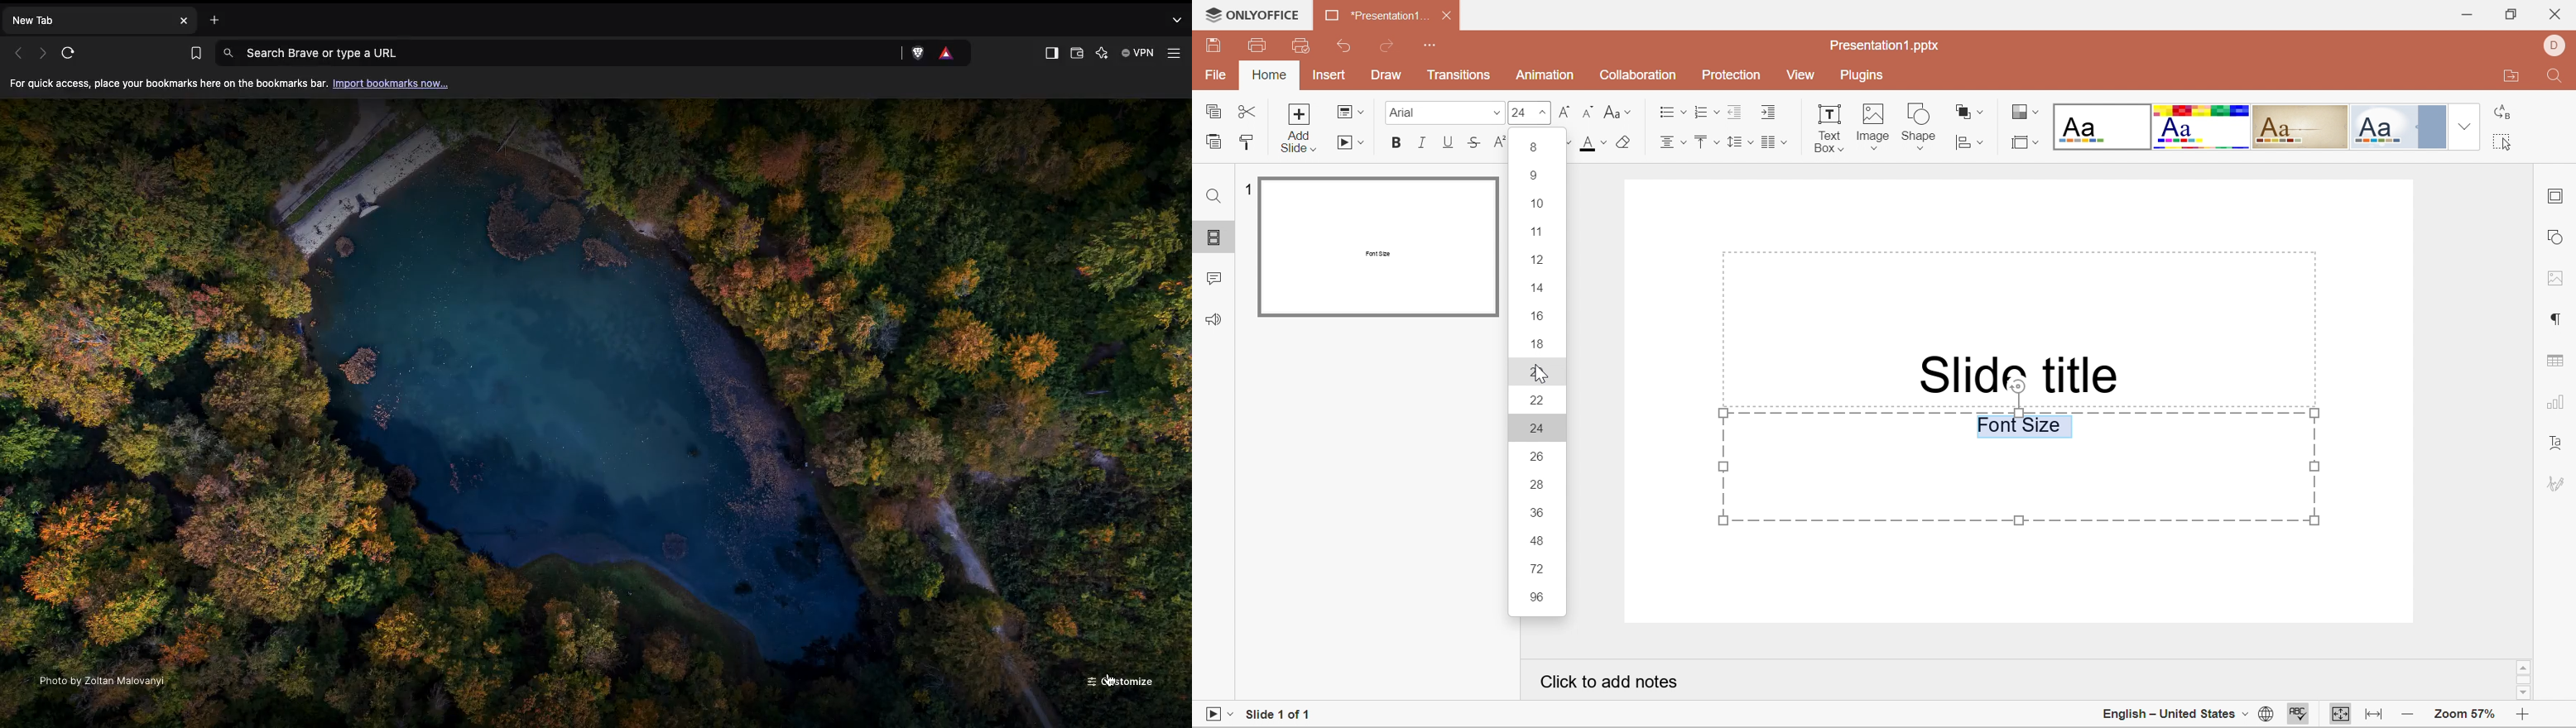 This screenshot has height=728, width=2576. What do you see at coordinates (2375, 716) in the screenshot?
I see `Fit to width` at bounding box center [2375, 716].